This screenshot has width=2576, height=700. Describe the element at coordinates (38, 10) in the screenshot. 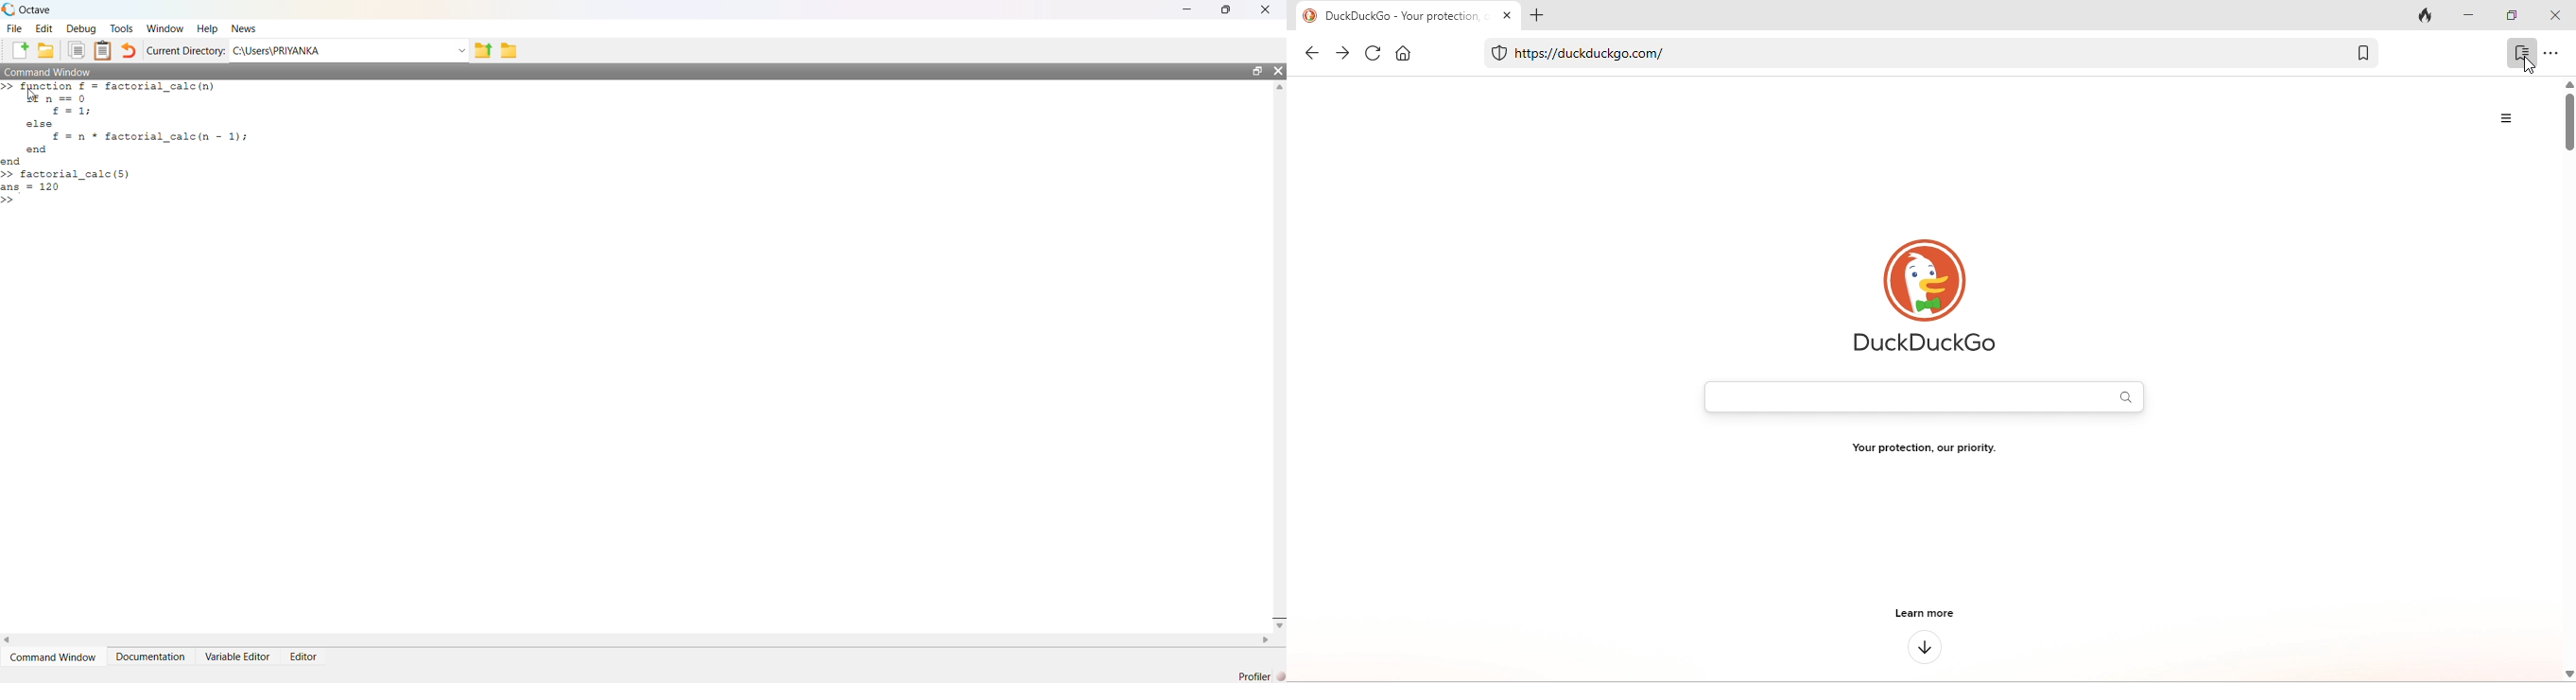

I see `octave` at that location.